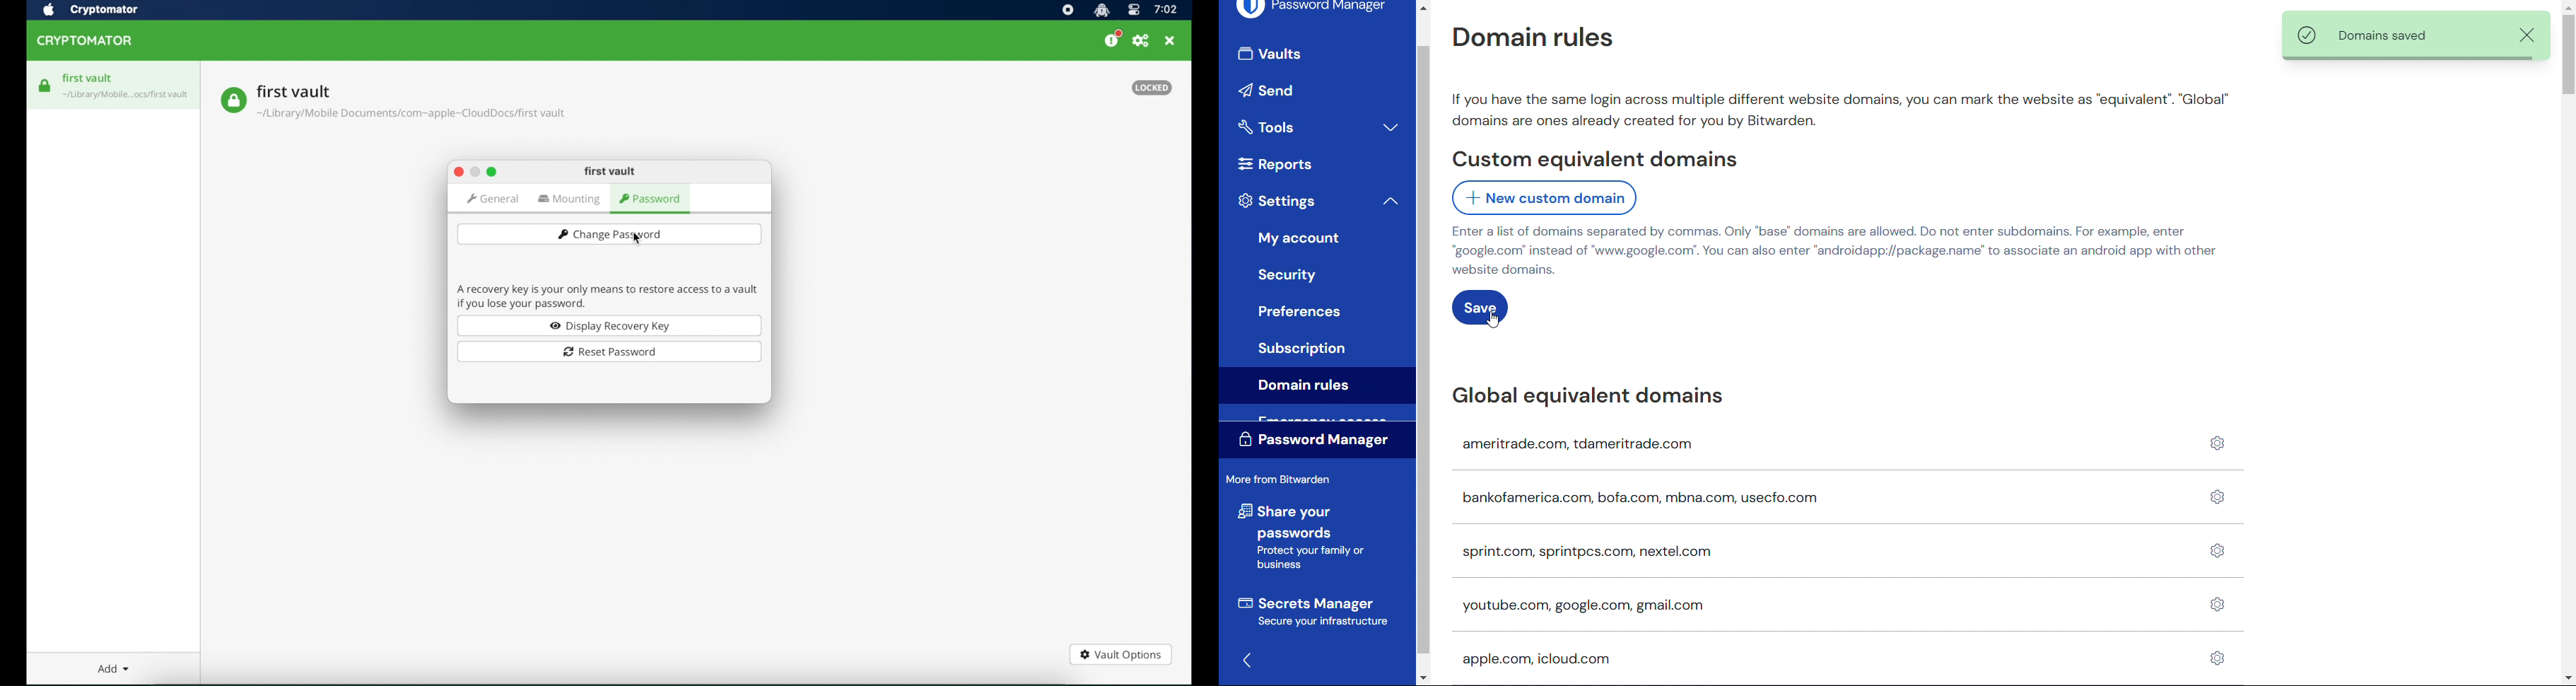 This screenshot has height=700, width=2576. I want to click on Custom equivalent domains , so click(1594, 161).